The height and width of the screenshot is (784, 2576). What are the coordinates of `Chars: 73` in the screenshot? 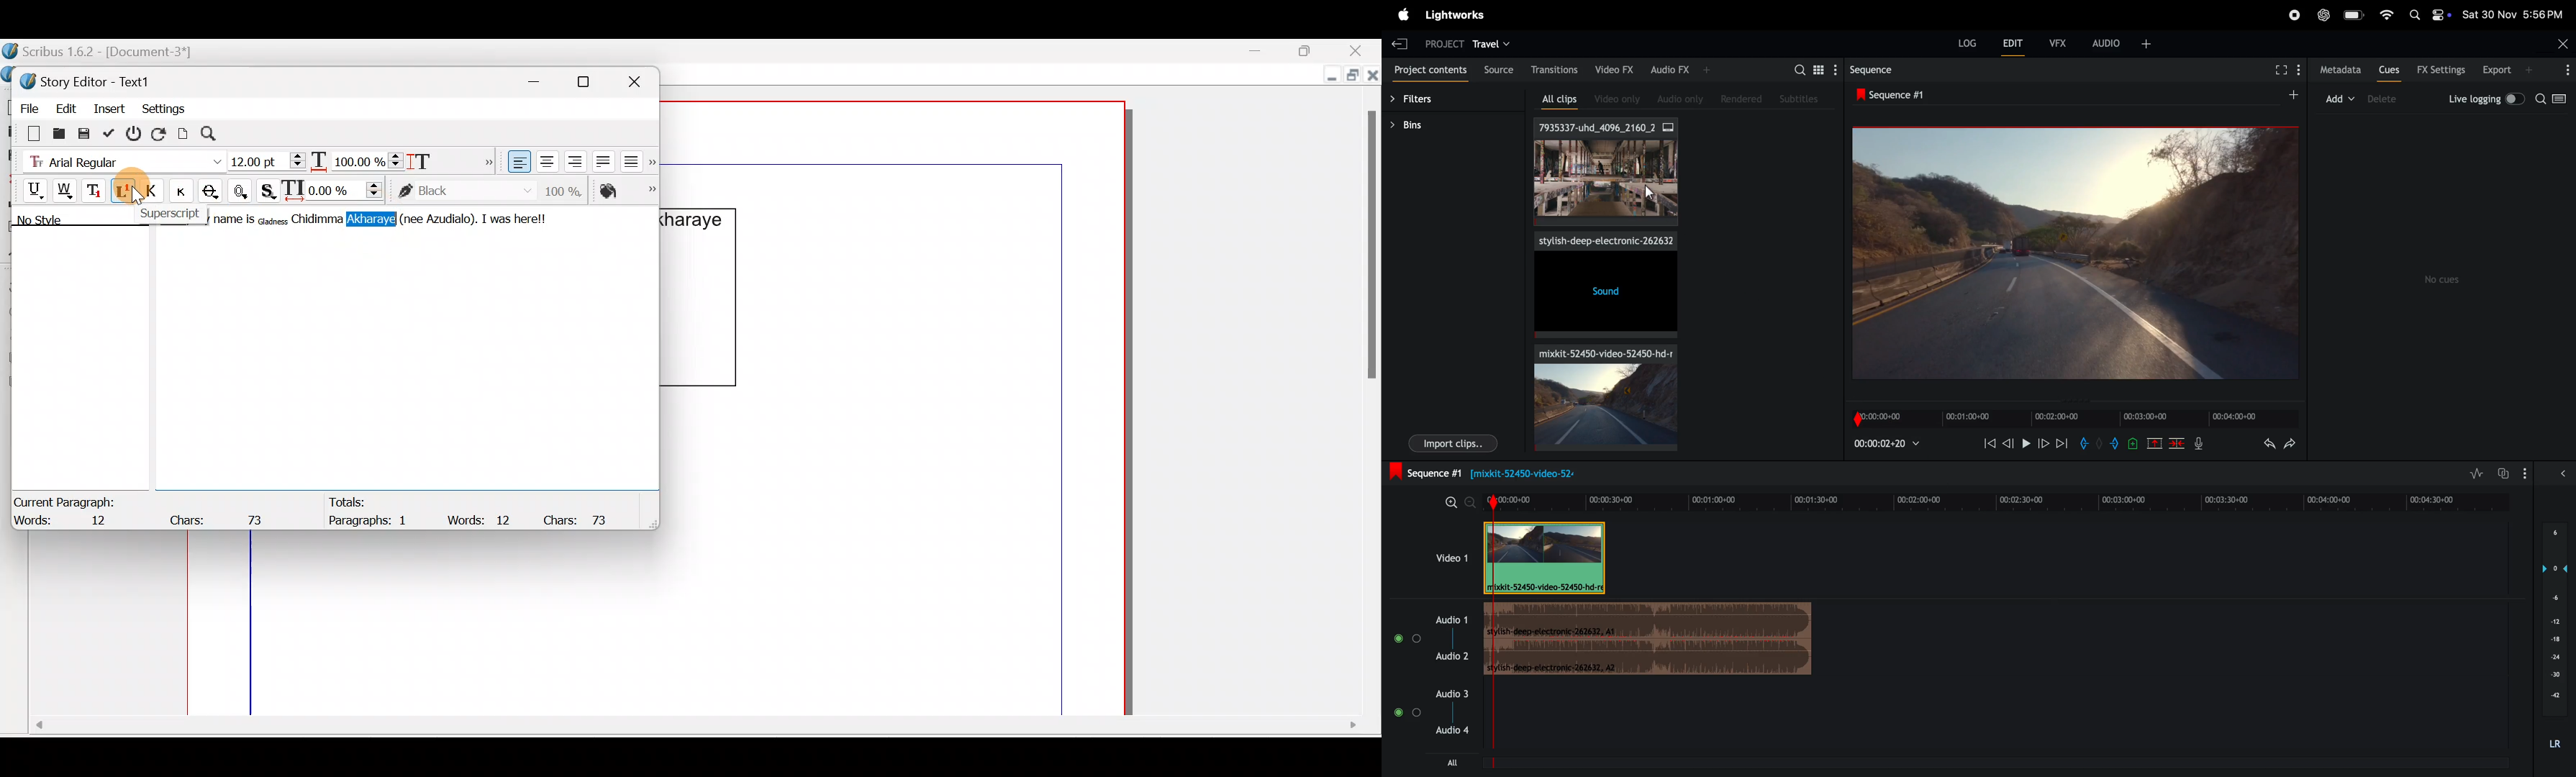 It's located at (220, 516).